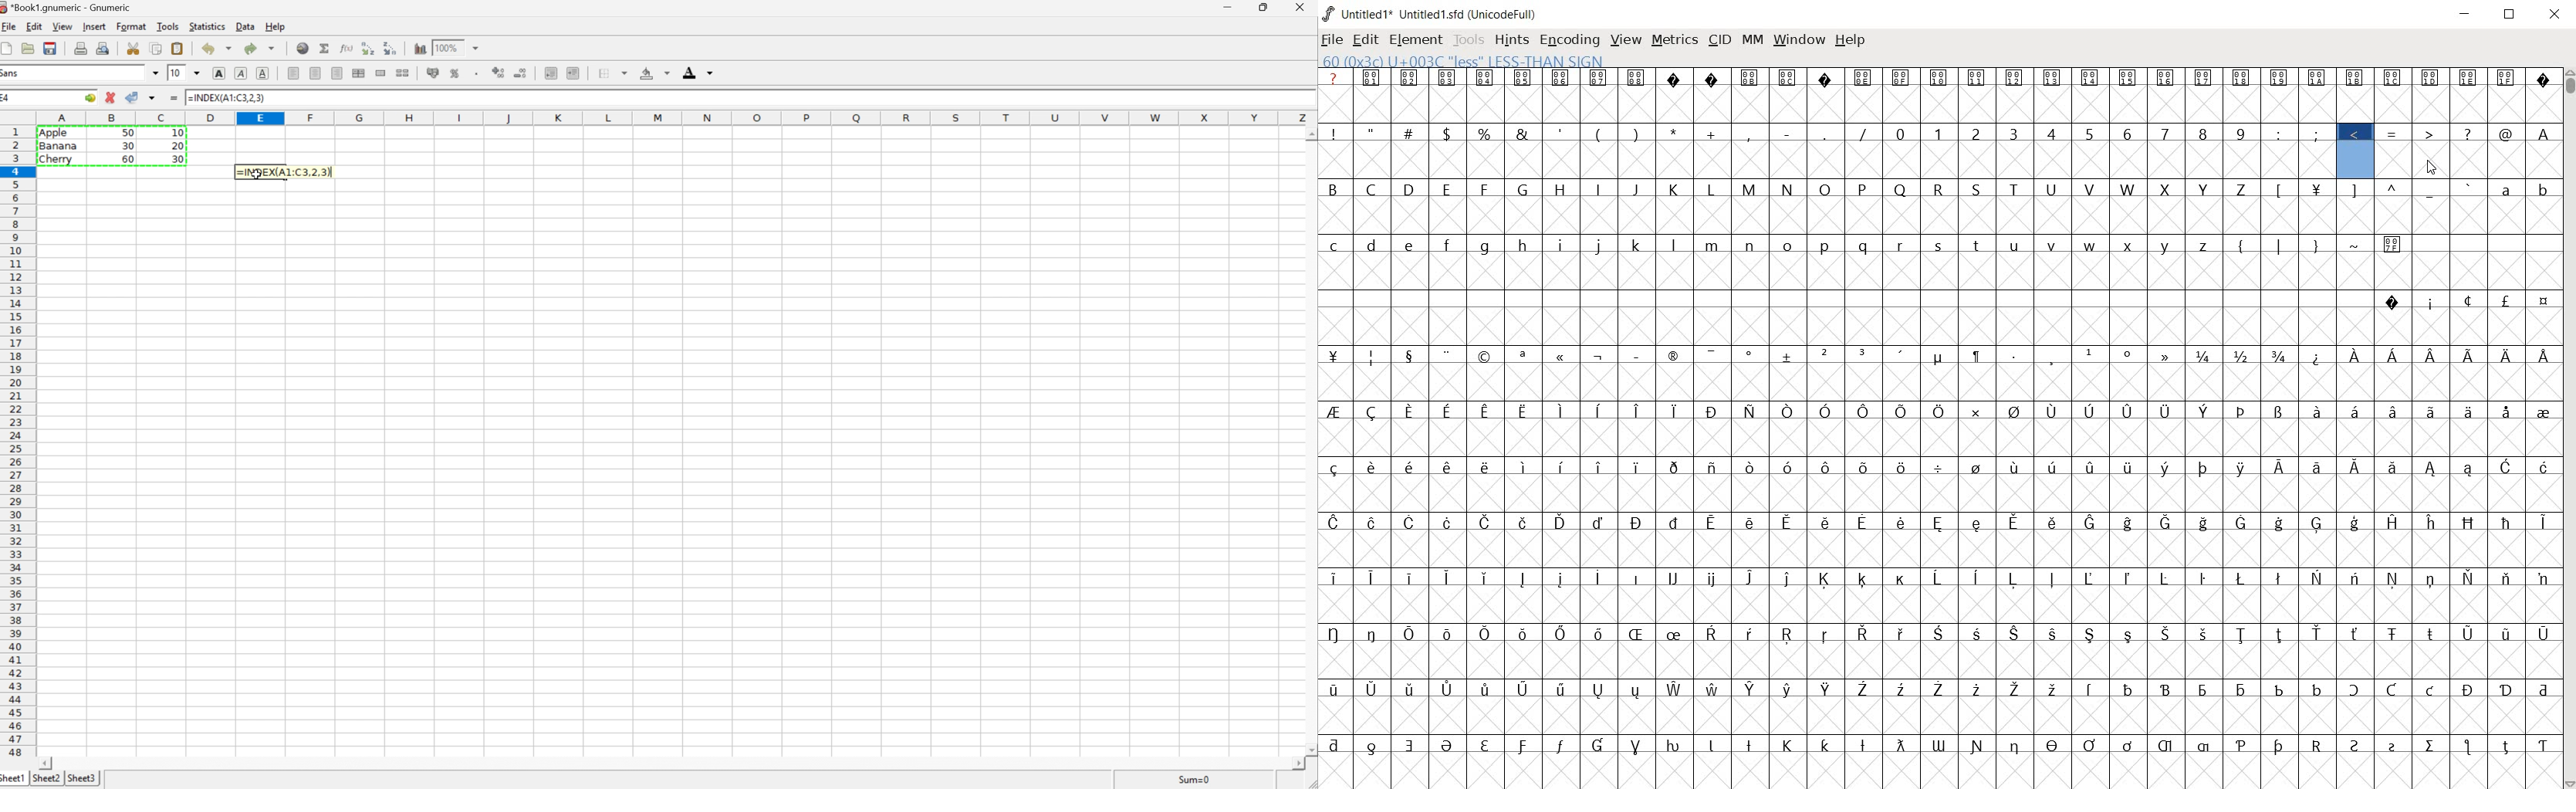 The image size is (2576, 812). What do you see at coordinates (477, 72) in the screenshot?
I see `Set the format of the selected cells to include a thousands separator` at bounding box center [477, 72].